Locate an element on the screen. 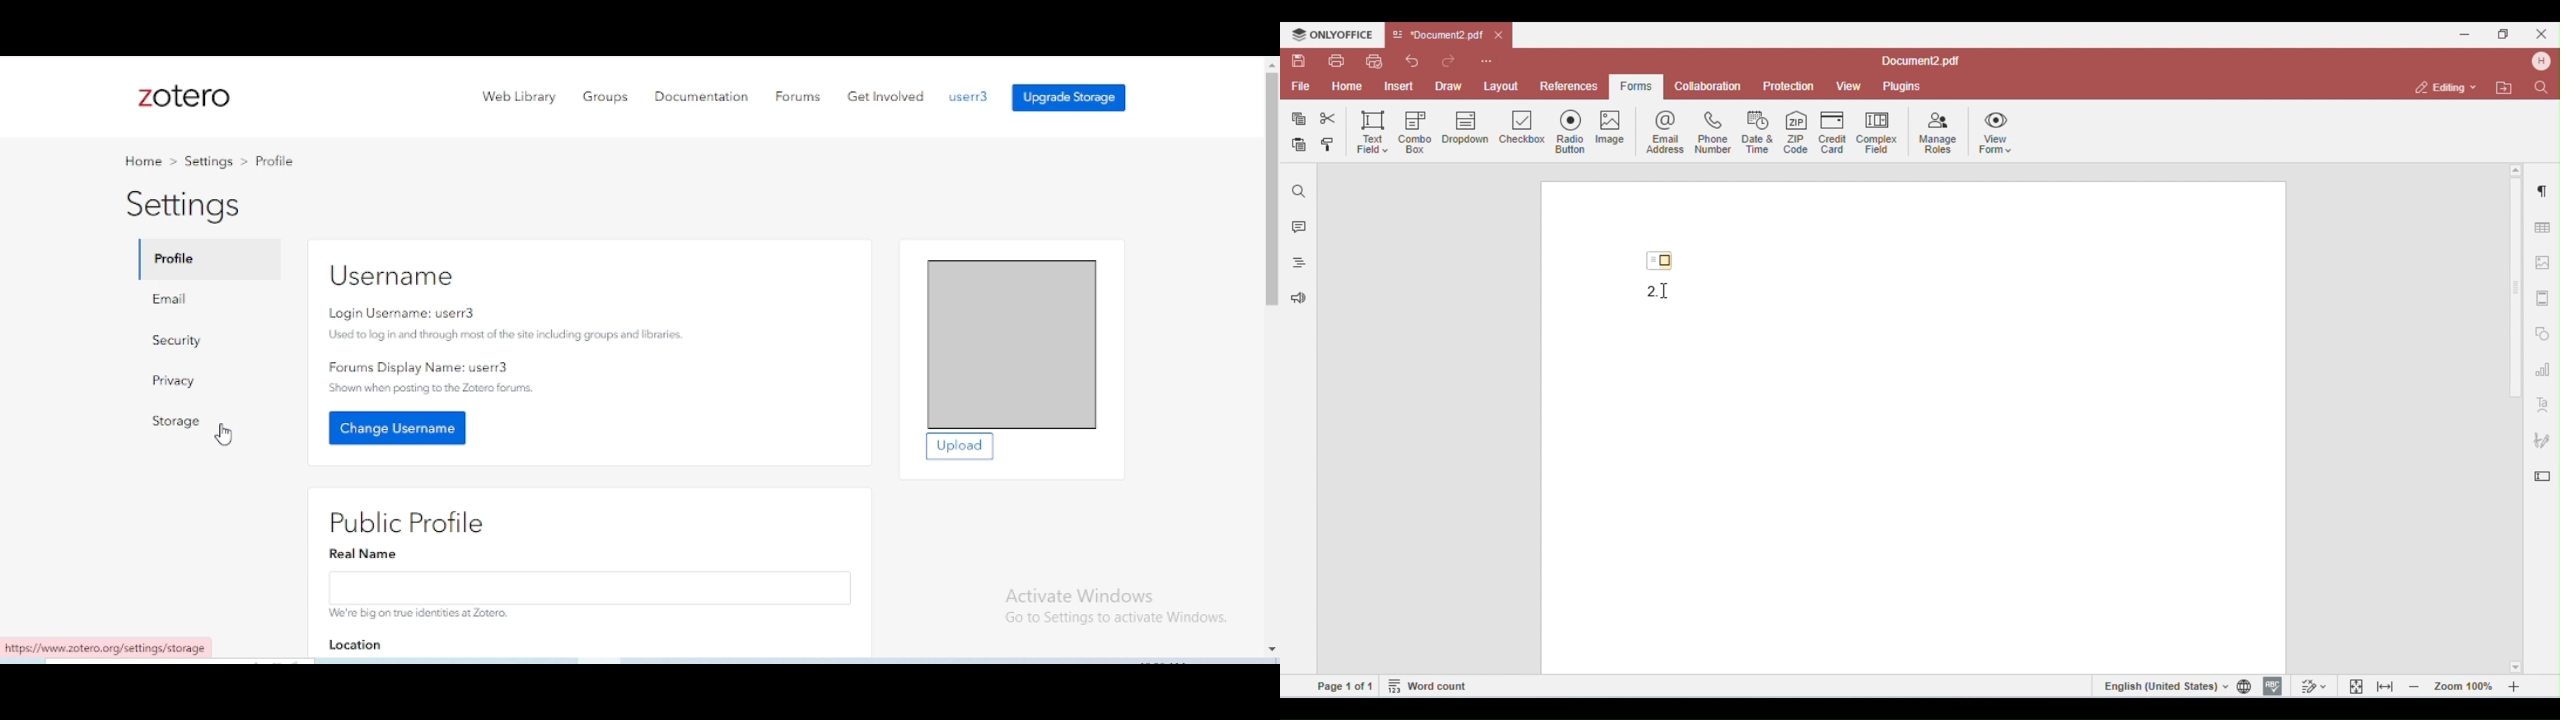 Image resolution: width=2576 pixels, height=728 pixels. Activate Windows is located at coordinates (1087, 596).